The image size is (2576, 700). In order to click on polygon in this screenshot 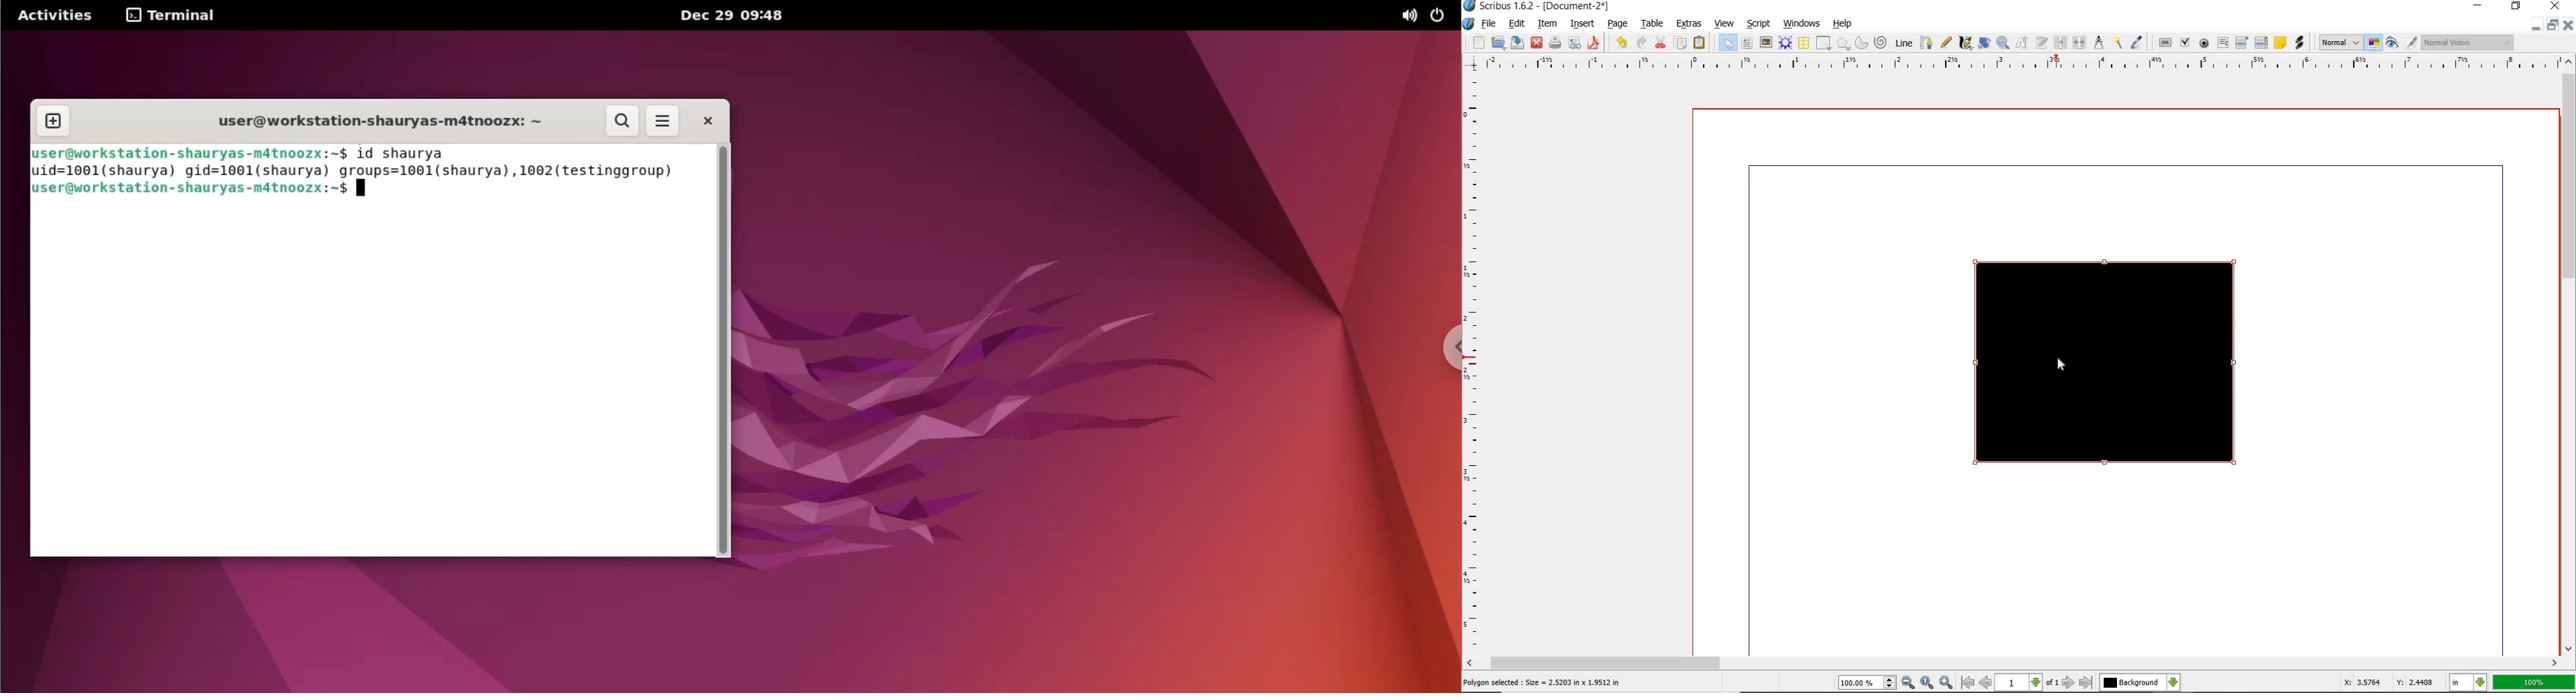, I will do `click(1843, 42)`.